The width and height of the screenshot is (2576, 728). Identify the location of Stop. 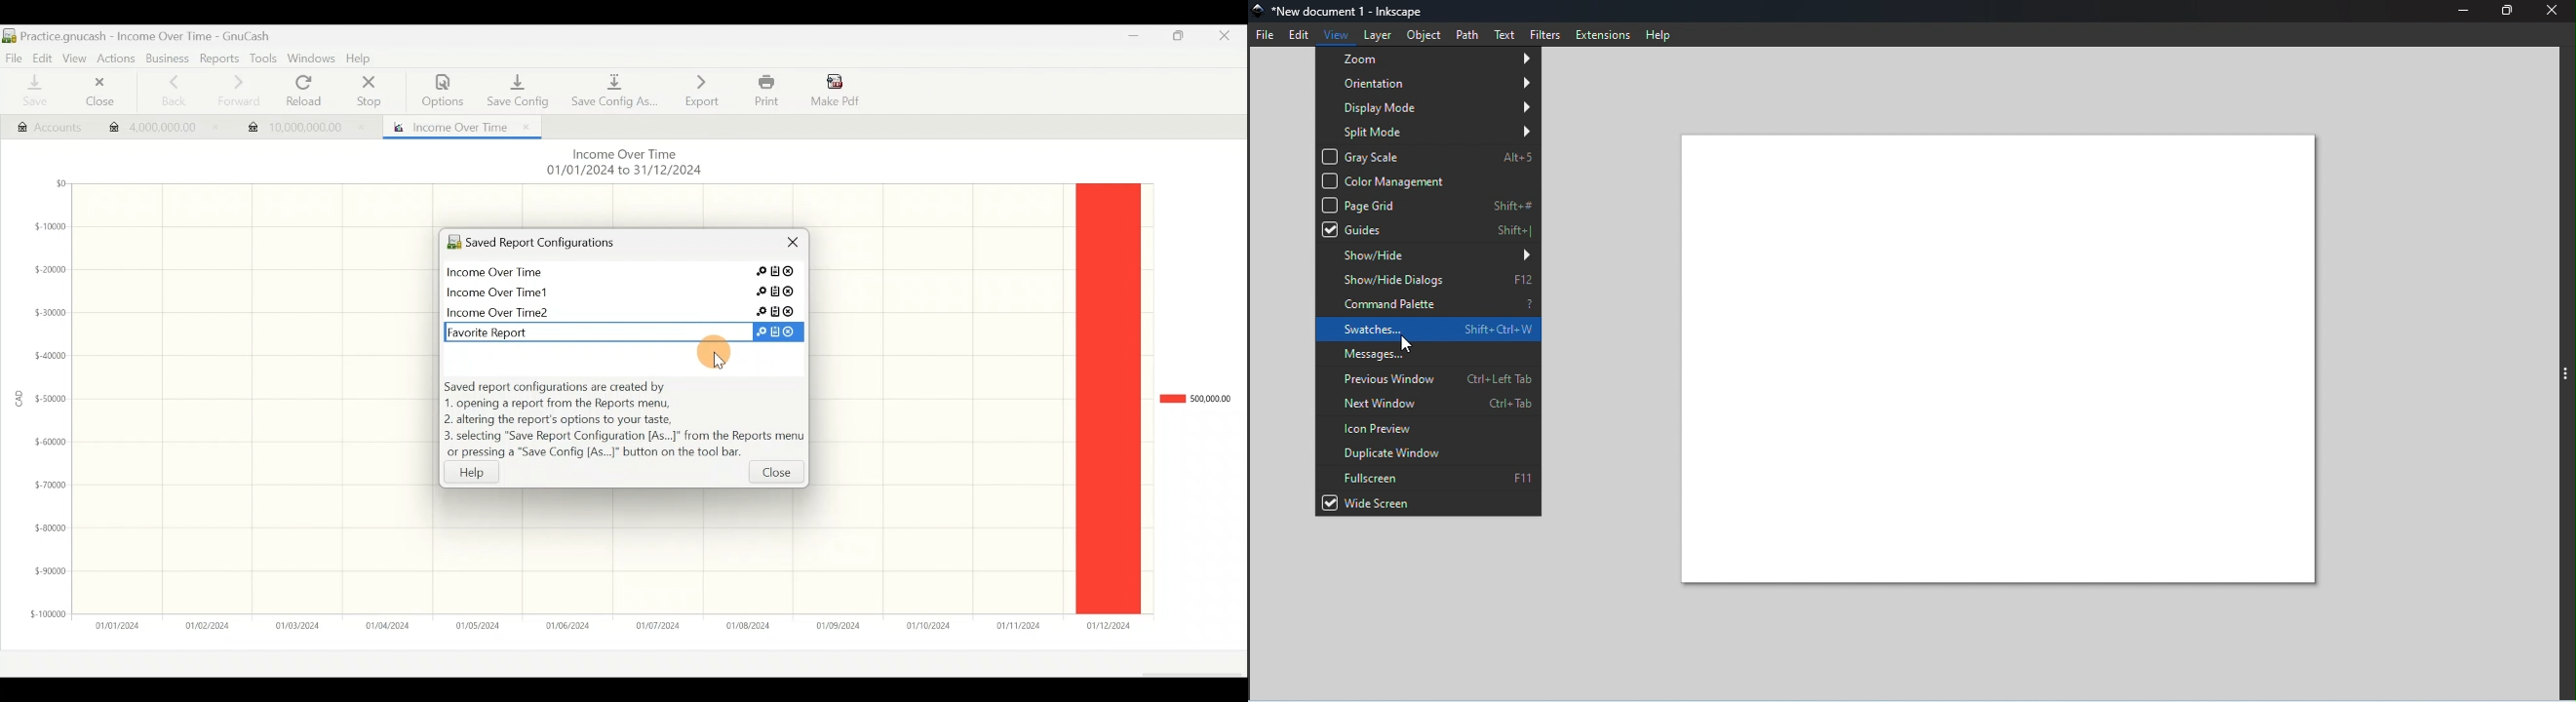
(367, 93).